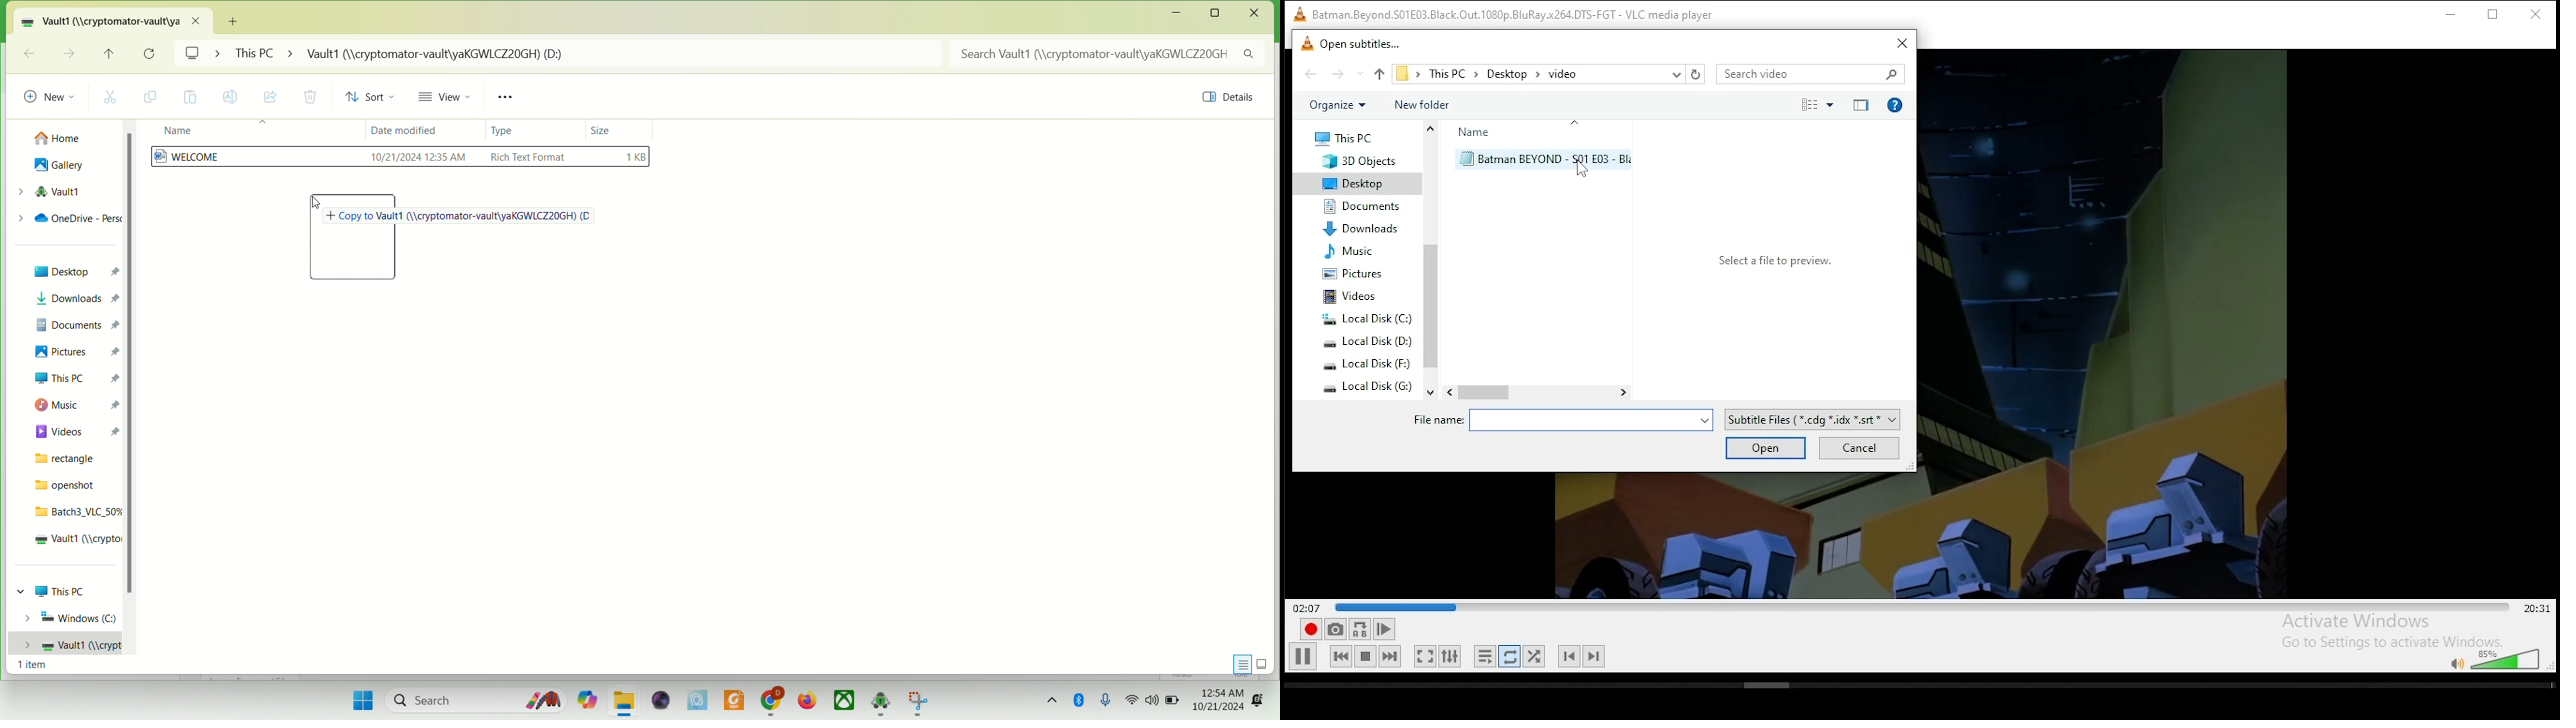  Describe the element at coordinates (583, 700) in the screenshot. I see `copilet` at that location.